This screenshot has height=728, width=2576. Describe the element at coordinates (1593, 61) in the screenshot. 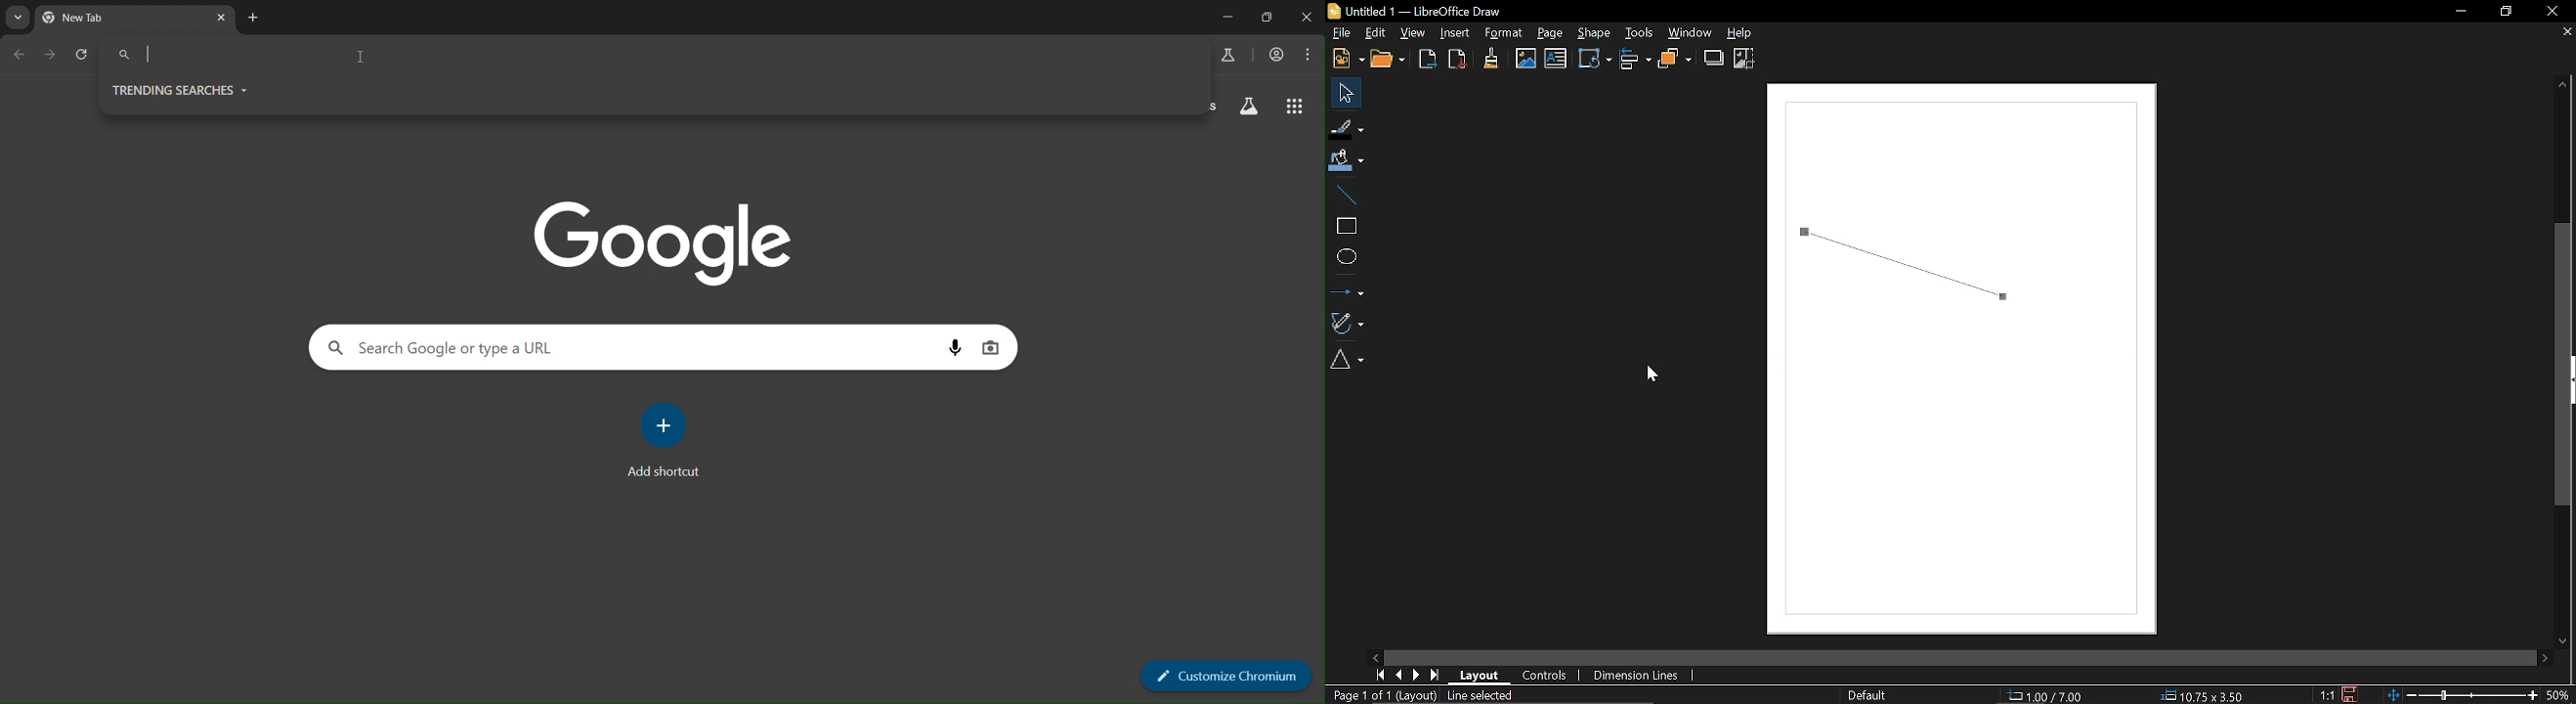

I see `transformation` at that location.